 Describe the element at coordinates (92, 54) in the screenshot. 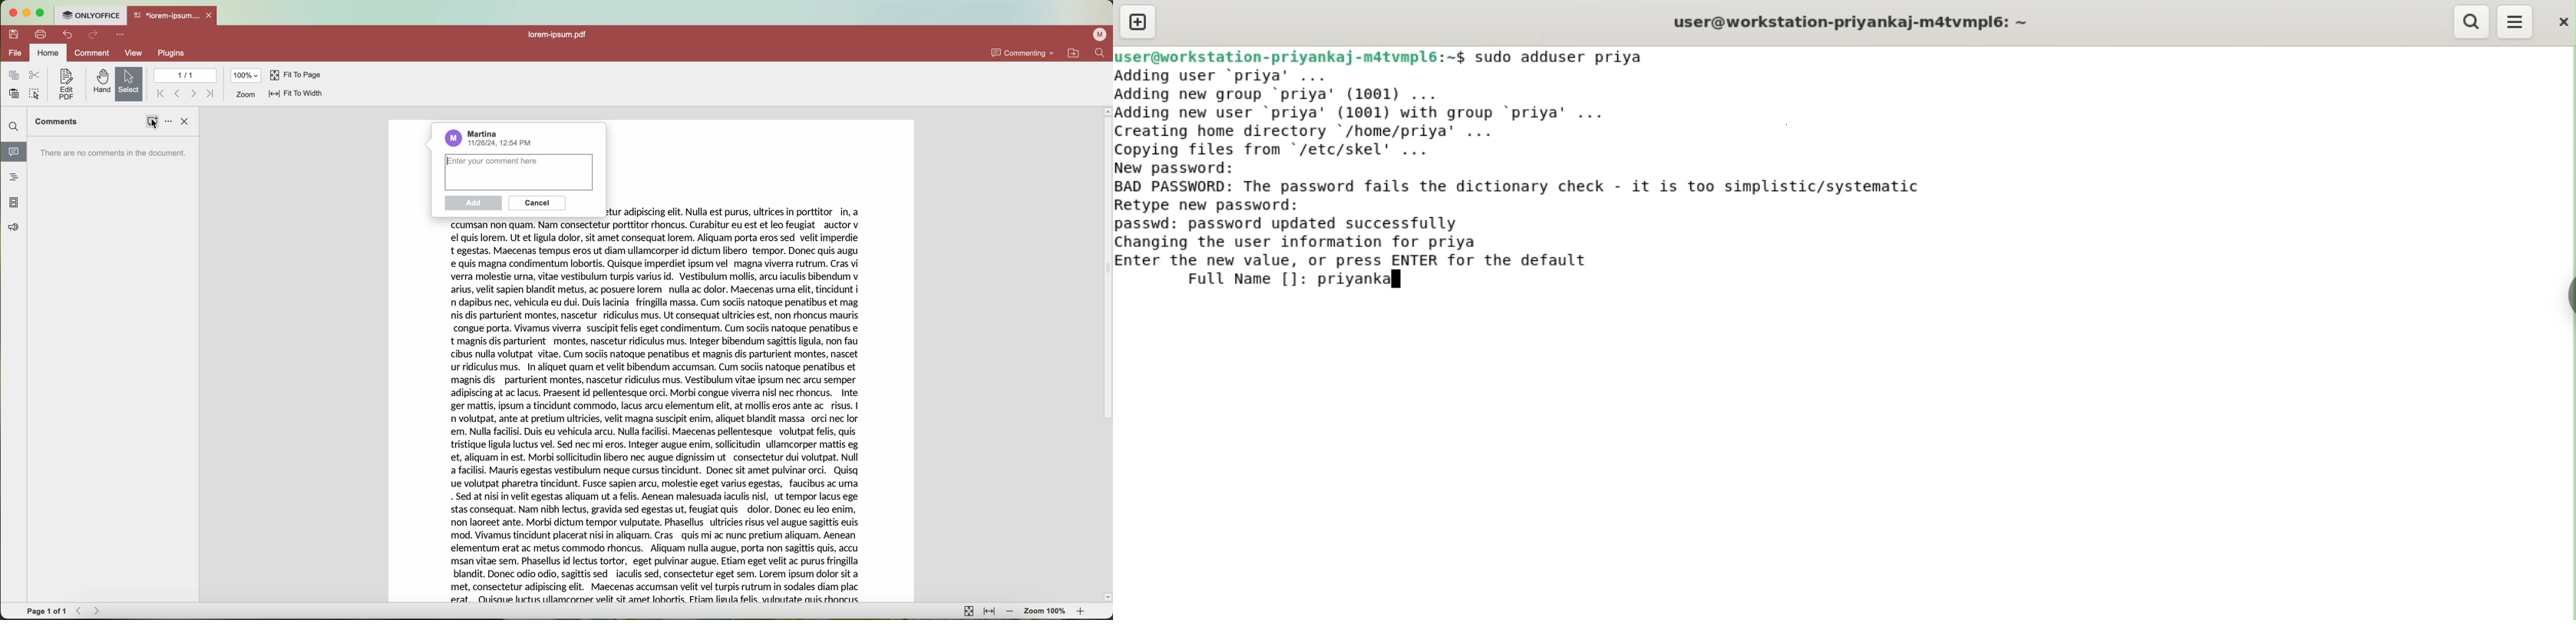

I see `comment` at that location.